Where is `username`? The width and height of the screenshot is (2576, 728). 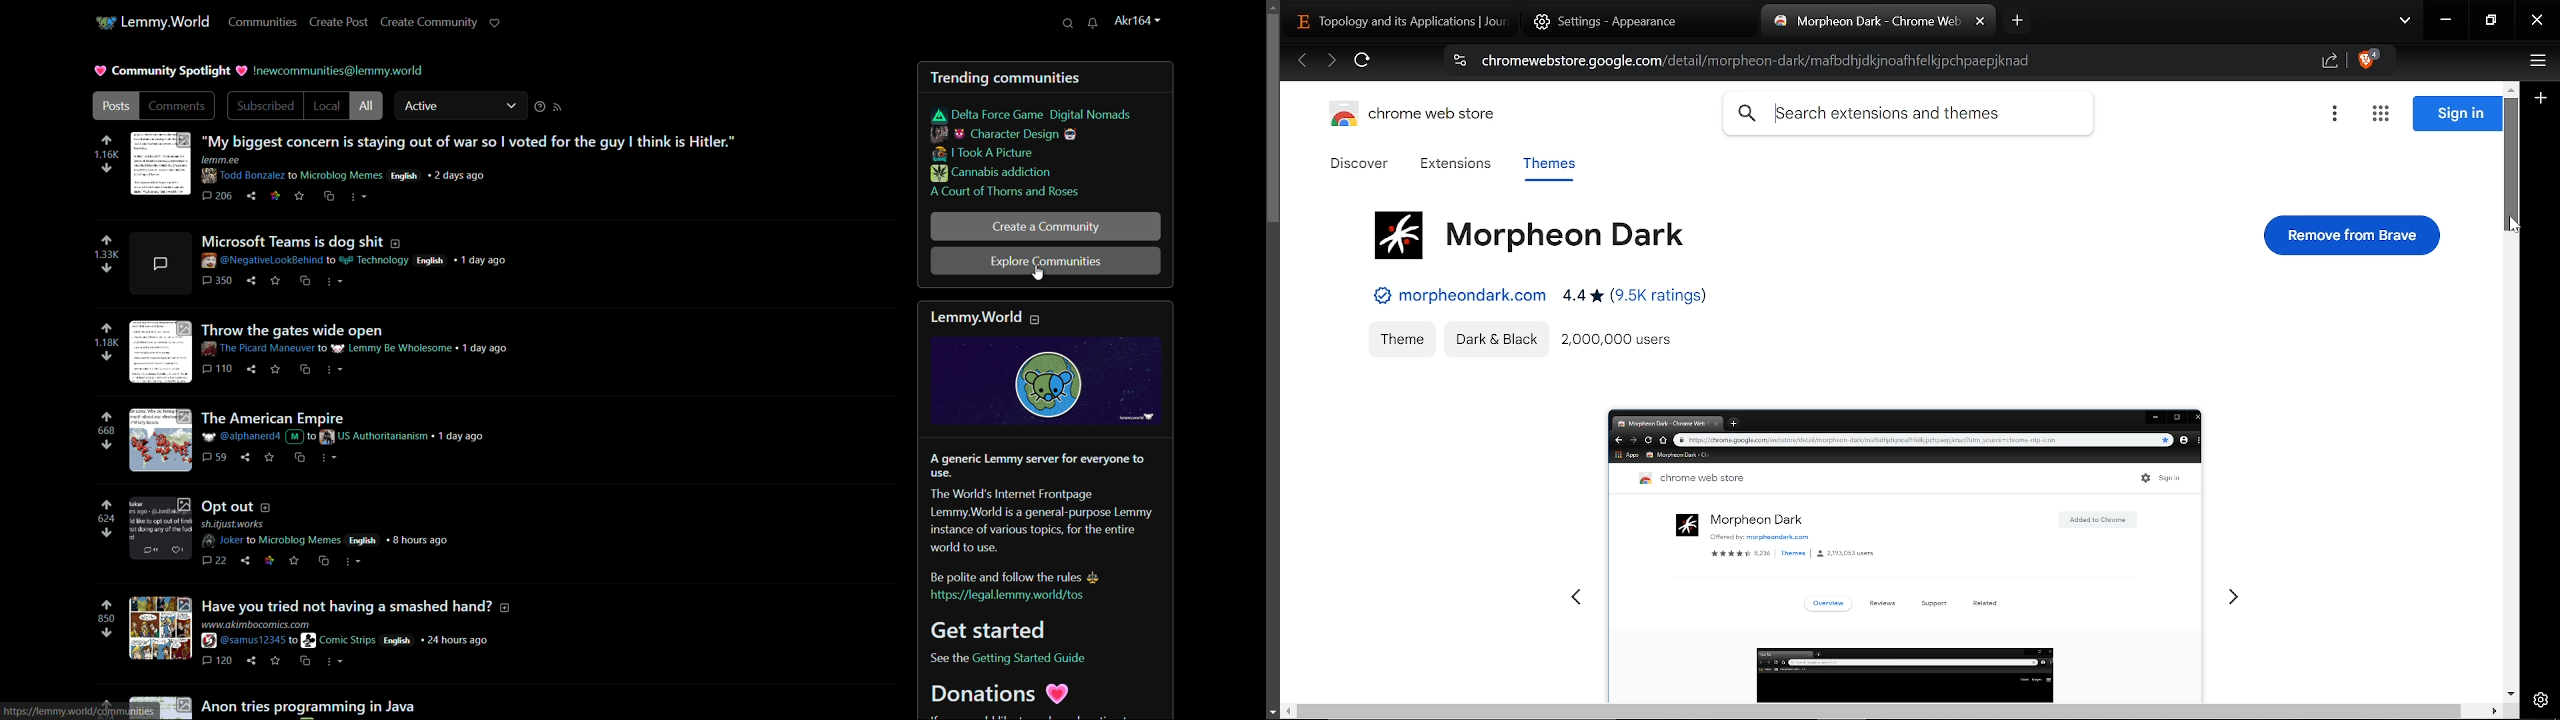
username is located at coordinates (1137, 22).